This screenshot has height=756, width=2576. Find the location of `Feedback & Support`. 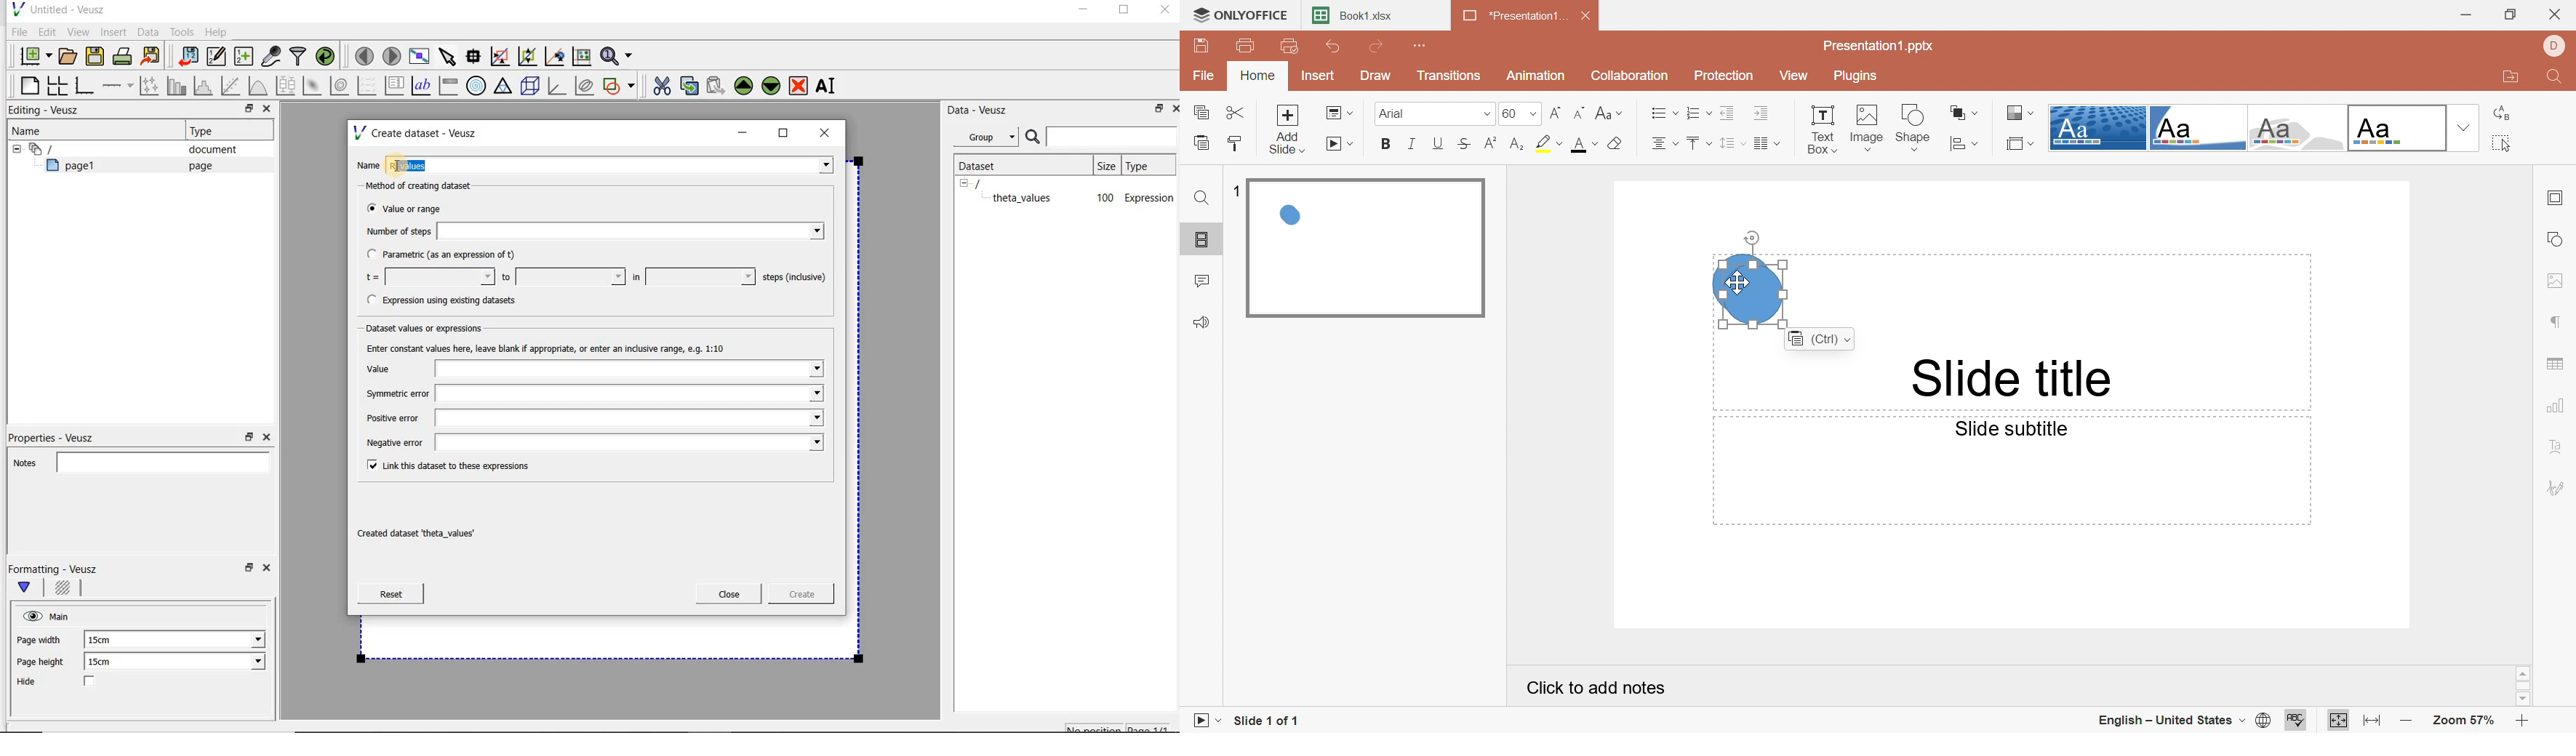

Feedback & Support is located at coordinates (1200, 323).